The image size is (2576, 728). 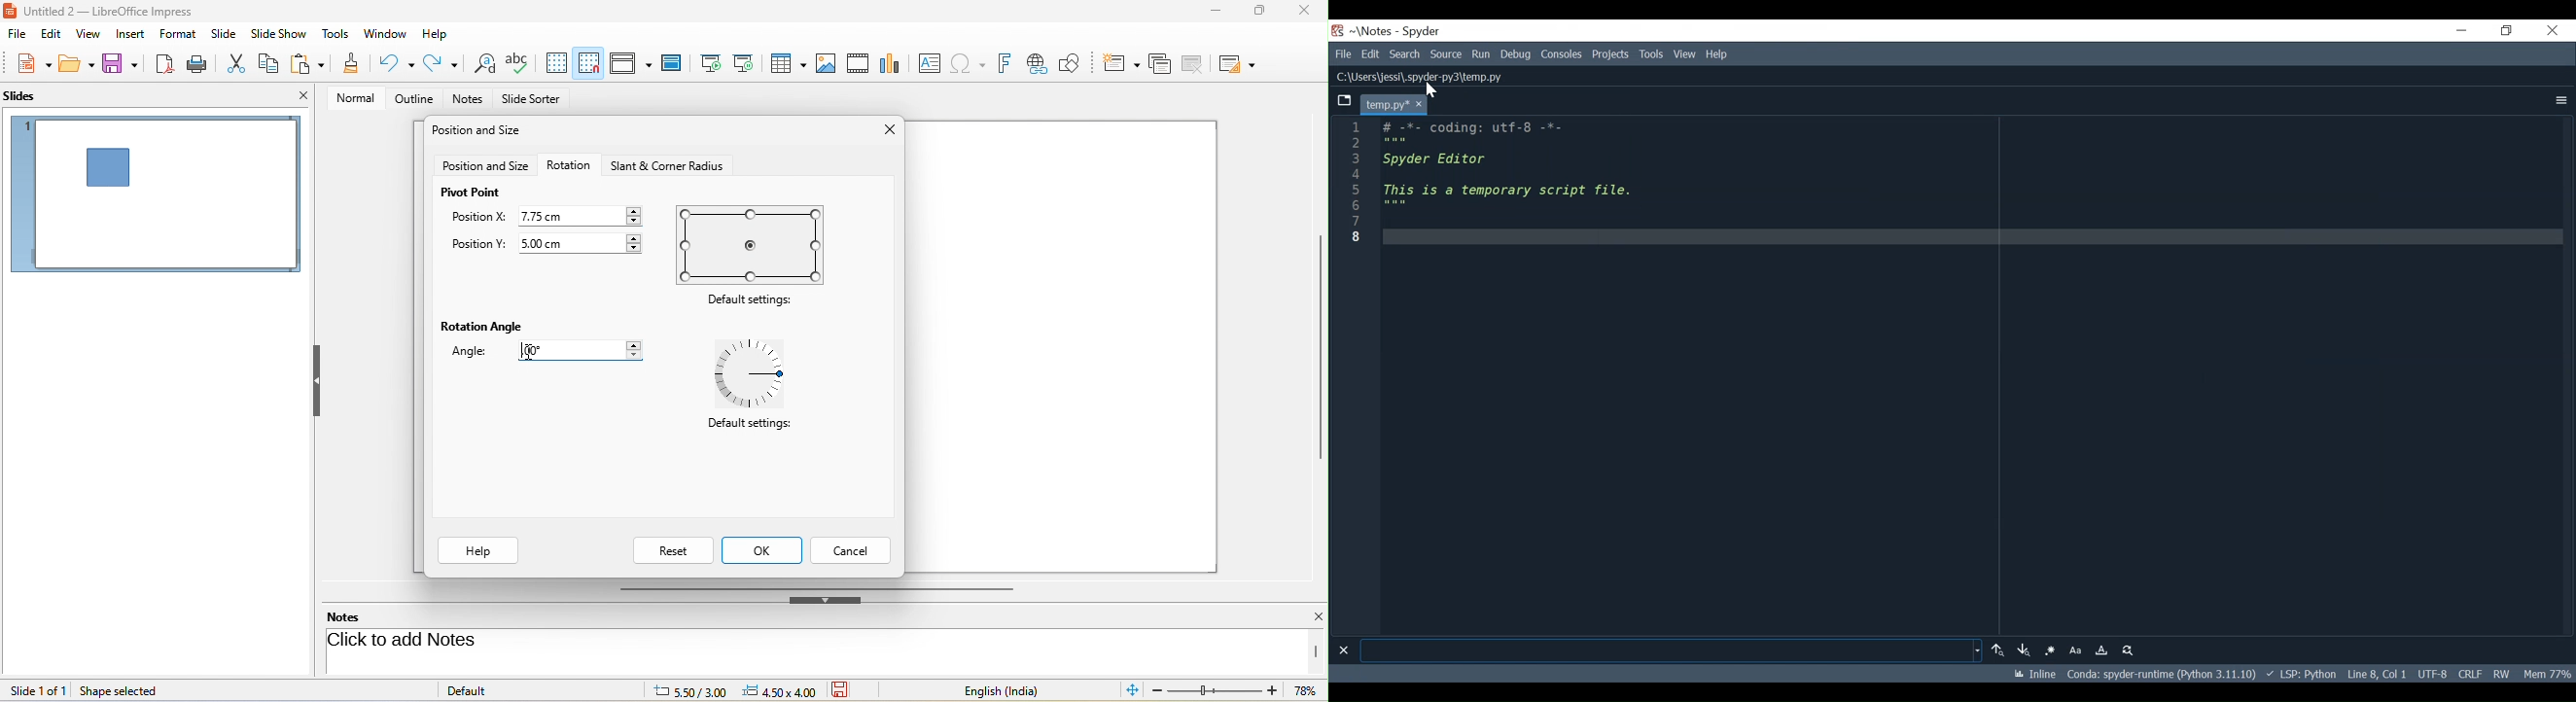 What do you see at coordinates (303, 95) in the screenshot?
I see `close` at bounding box center [303, 95].